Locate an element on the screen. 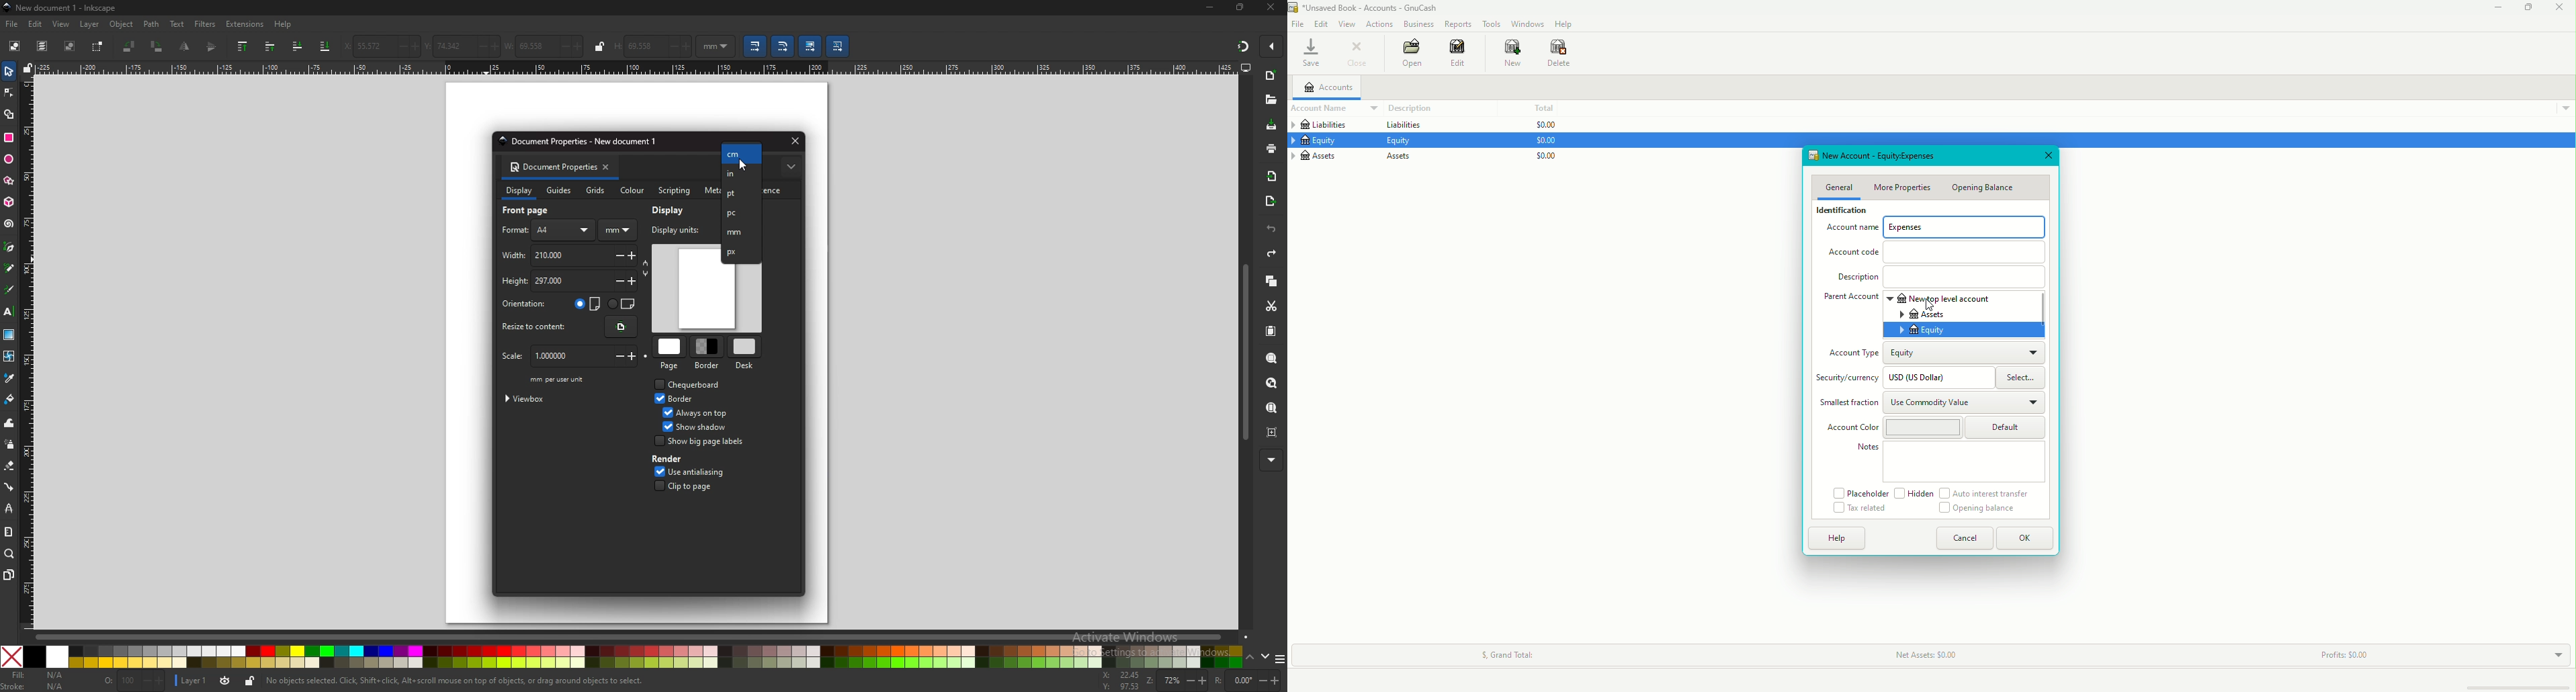  Edit is located at coordinates (1461, 54).